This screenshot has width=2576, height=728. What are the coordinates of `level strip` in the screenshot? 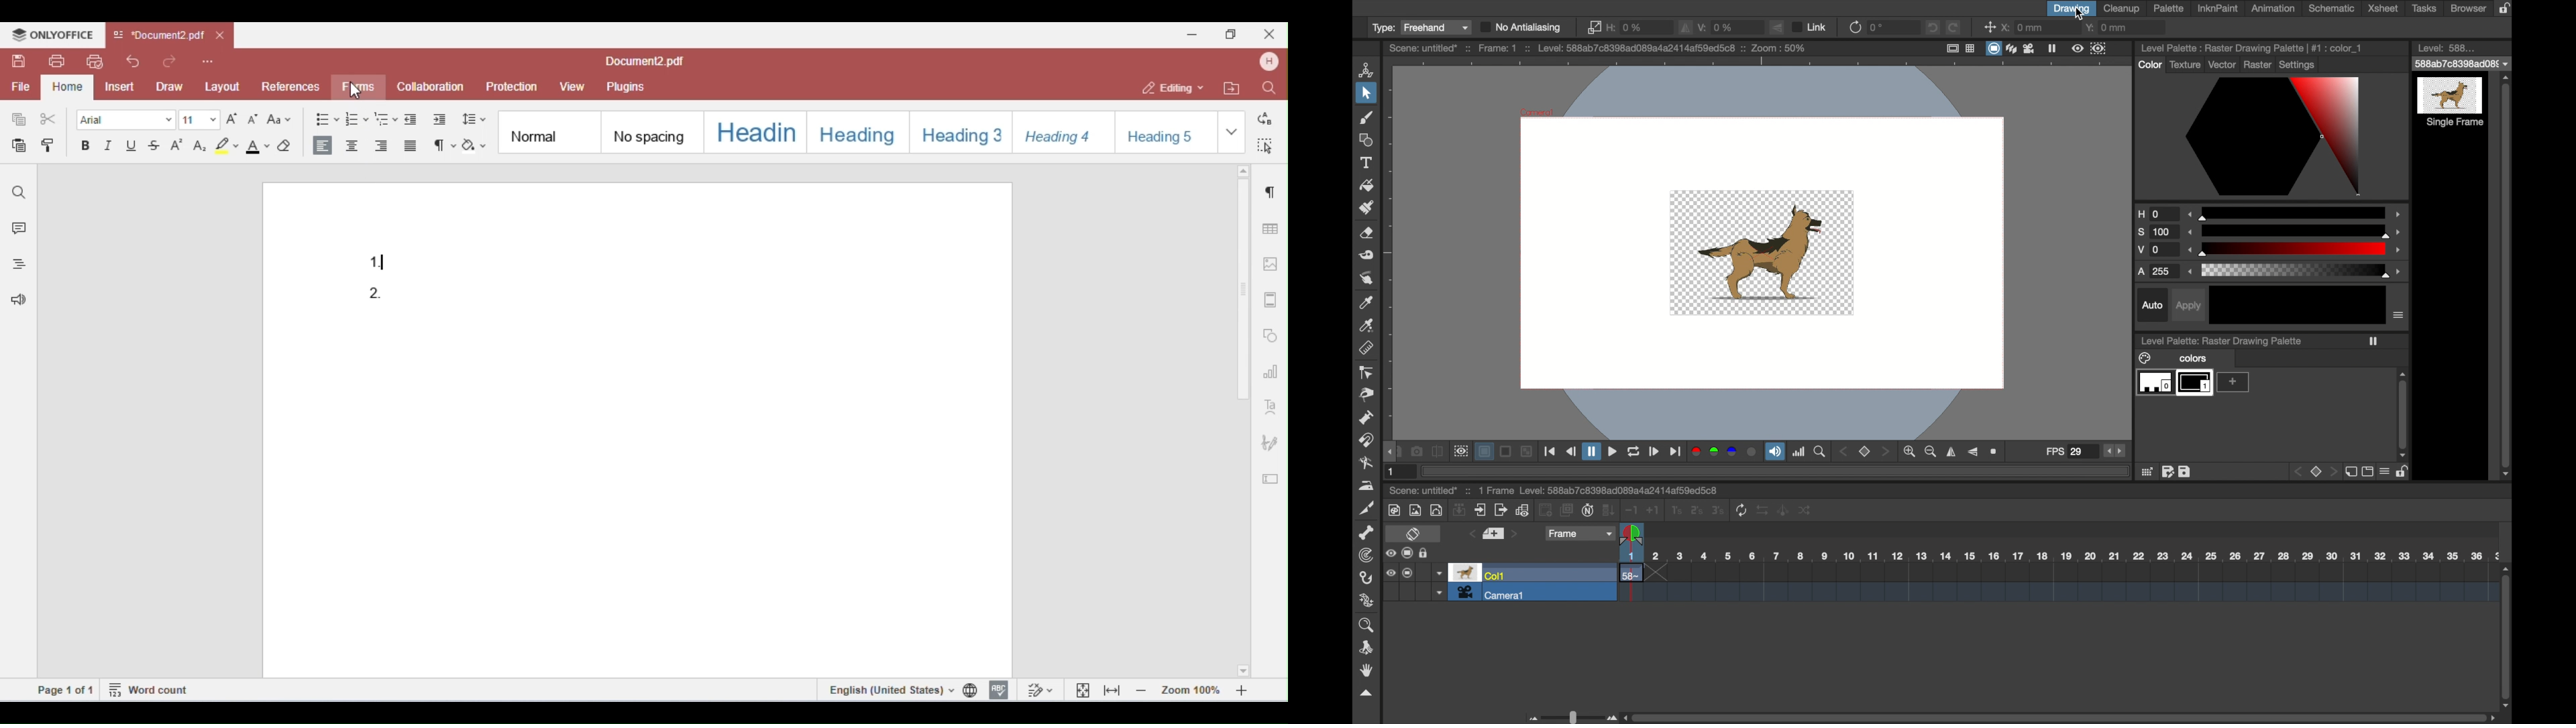 It's located at (2442, 47).